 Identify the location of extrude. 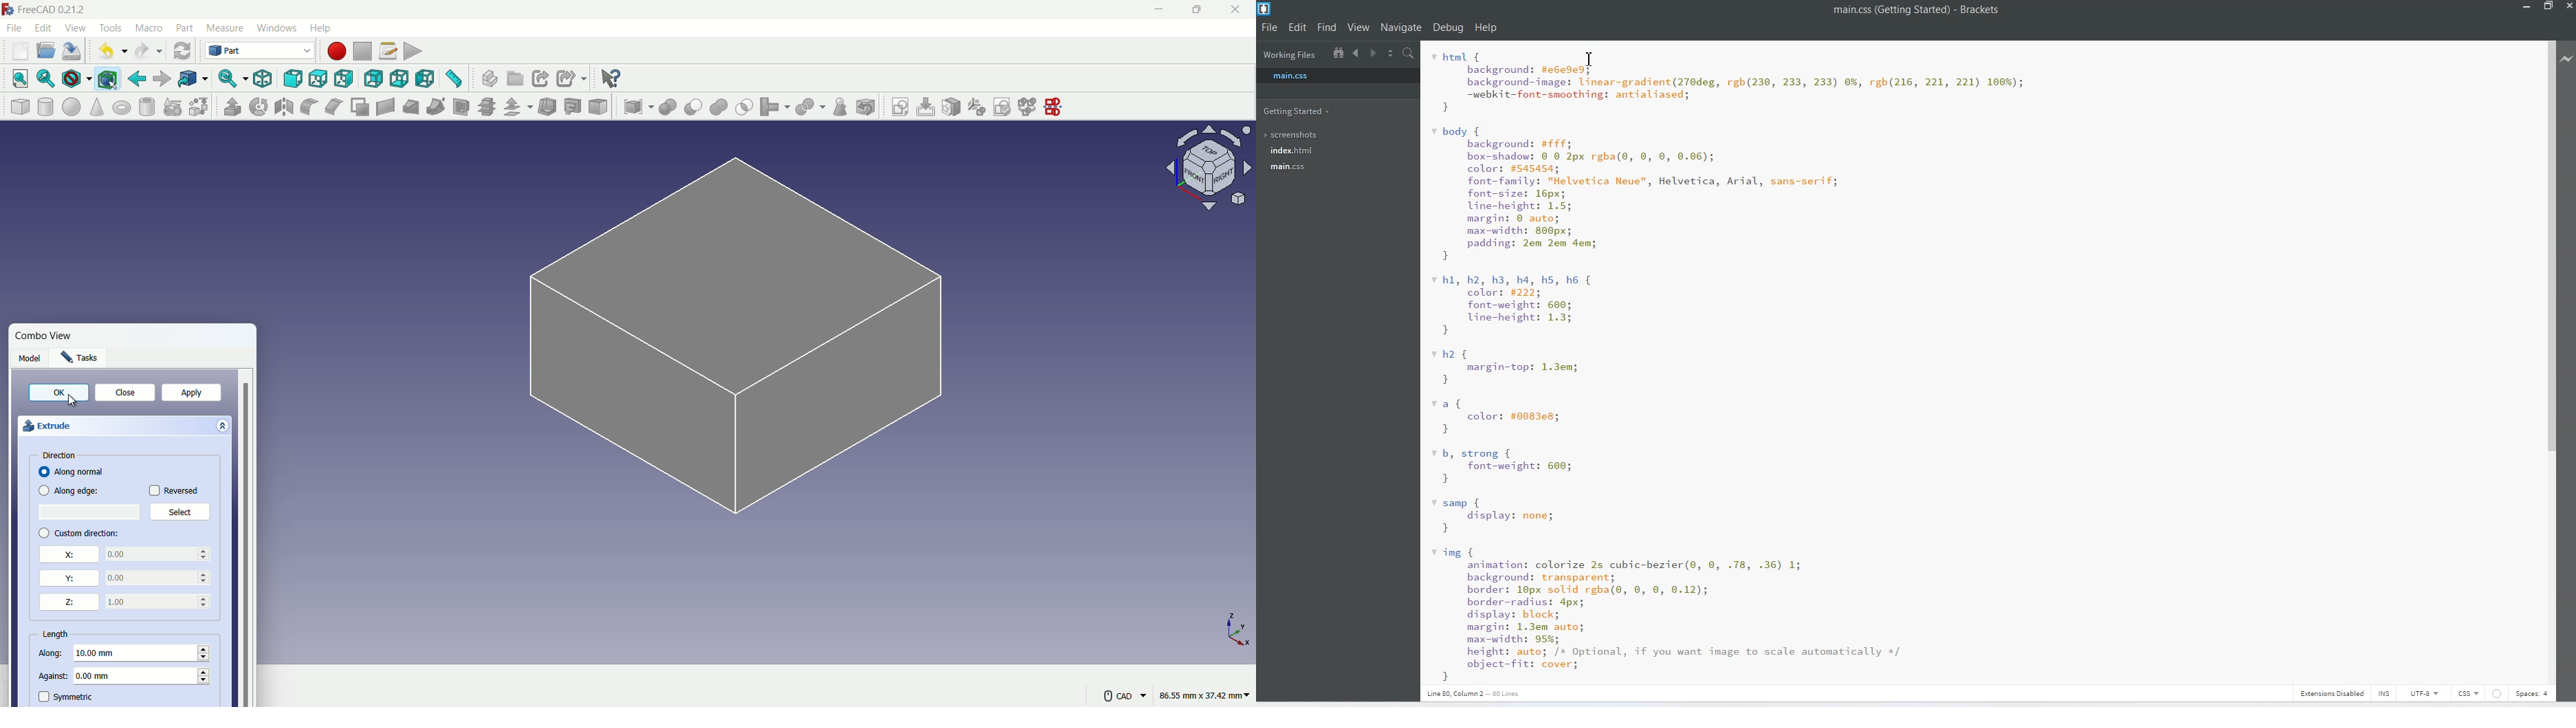
(124, 426).